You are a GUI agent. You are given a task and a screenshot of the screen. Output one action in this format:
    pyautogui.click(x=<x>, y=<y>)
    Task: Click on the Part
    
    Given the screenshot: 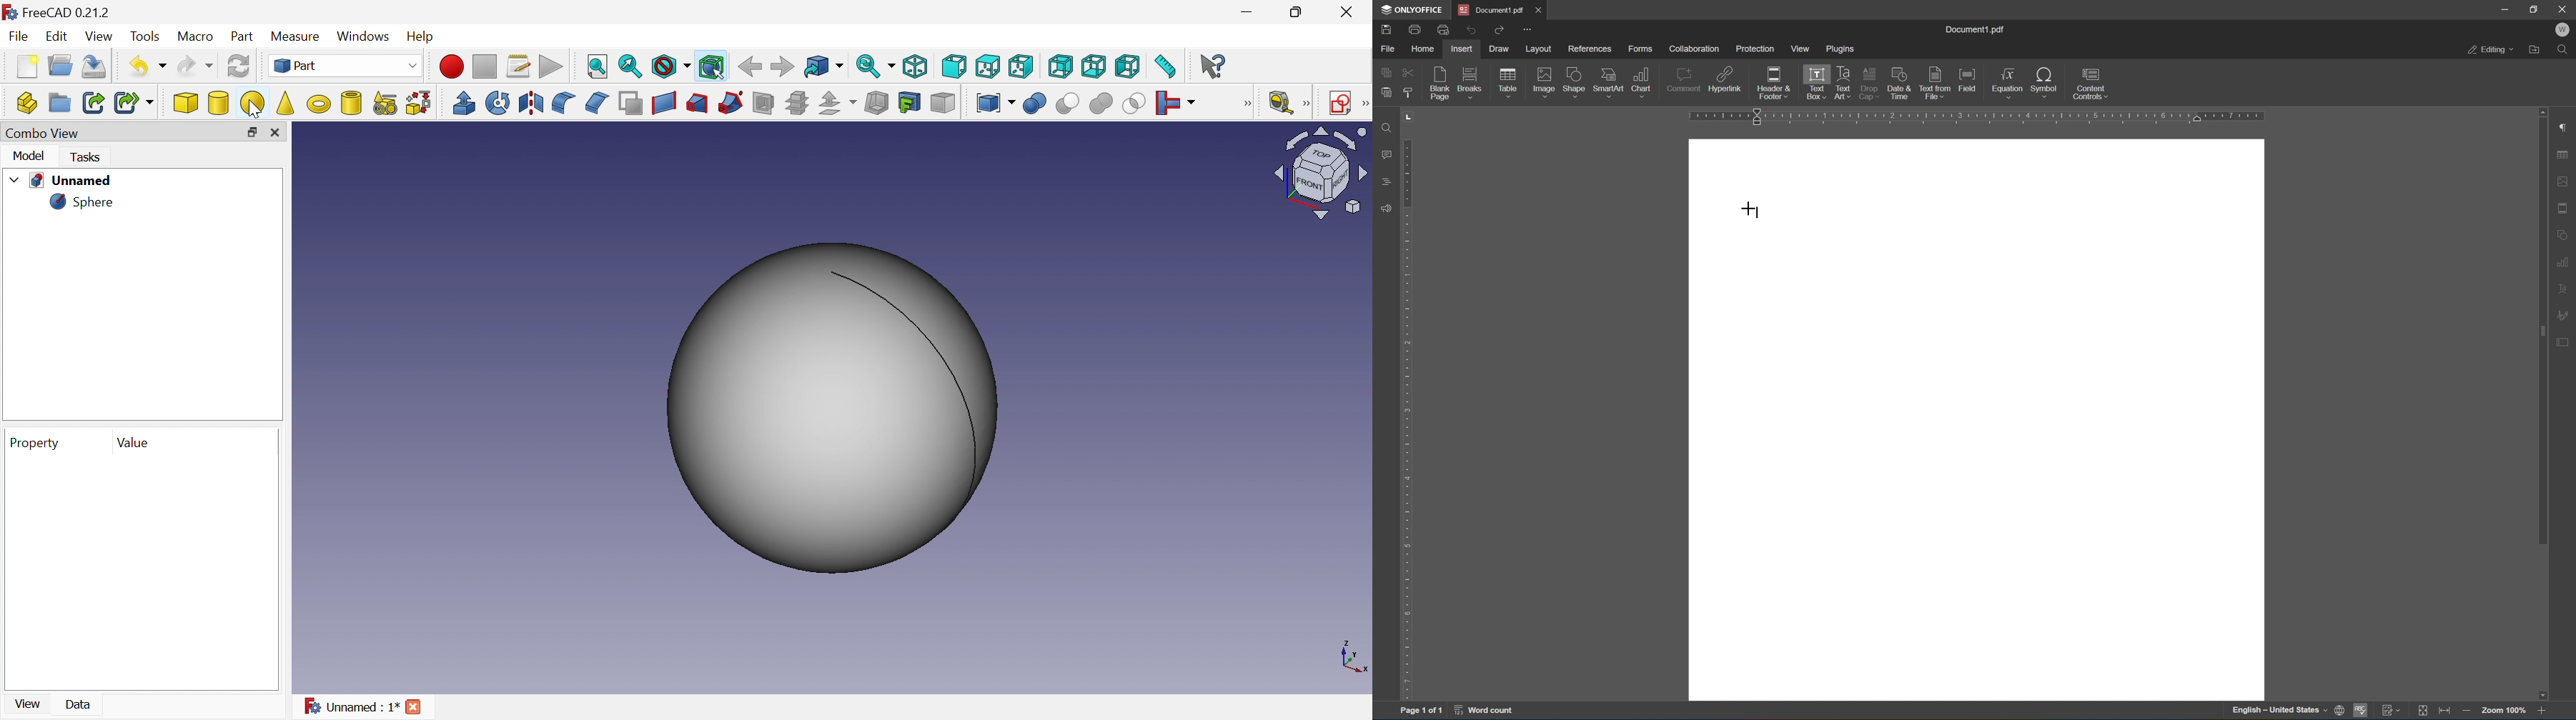 What is the action you would take?
    pyautogui.click(x=345, y=64)
    